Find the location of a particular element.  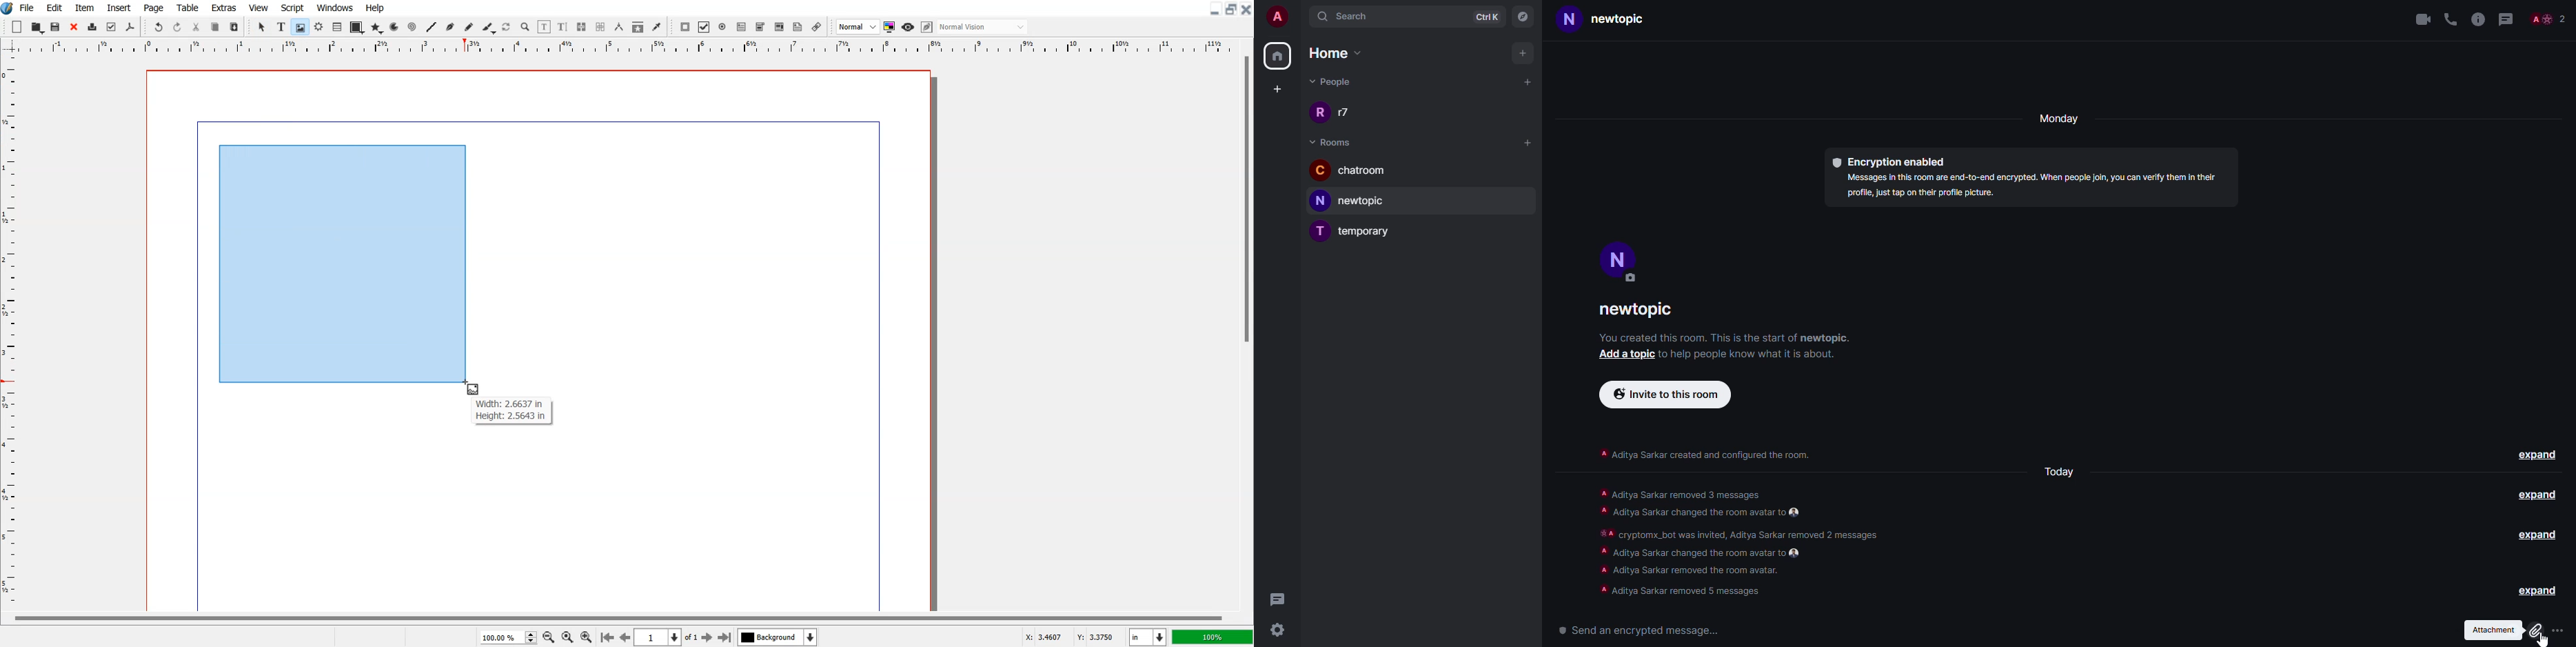

Page is located at coordinates (155, 7).